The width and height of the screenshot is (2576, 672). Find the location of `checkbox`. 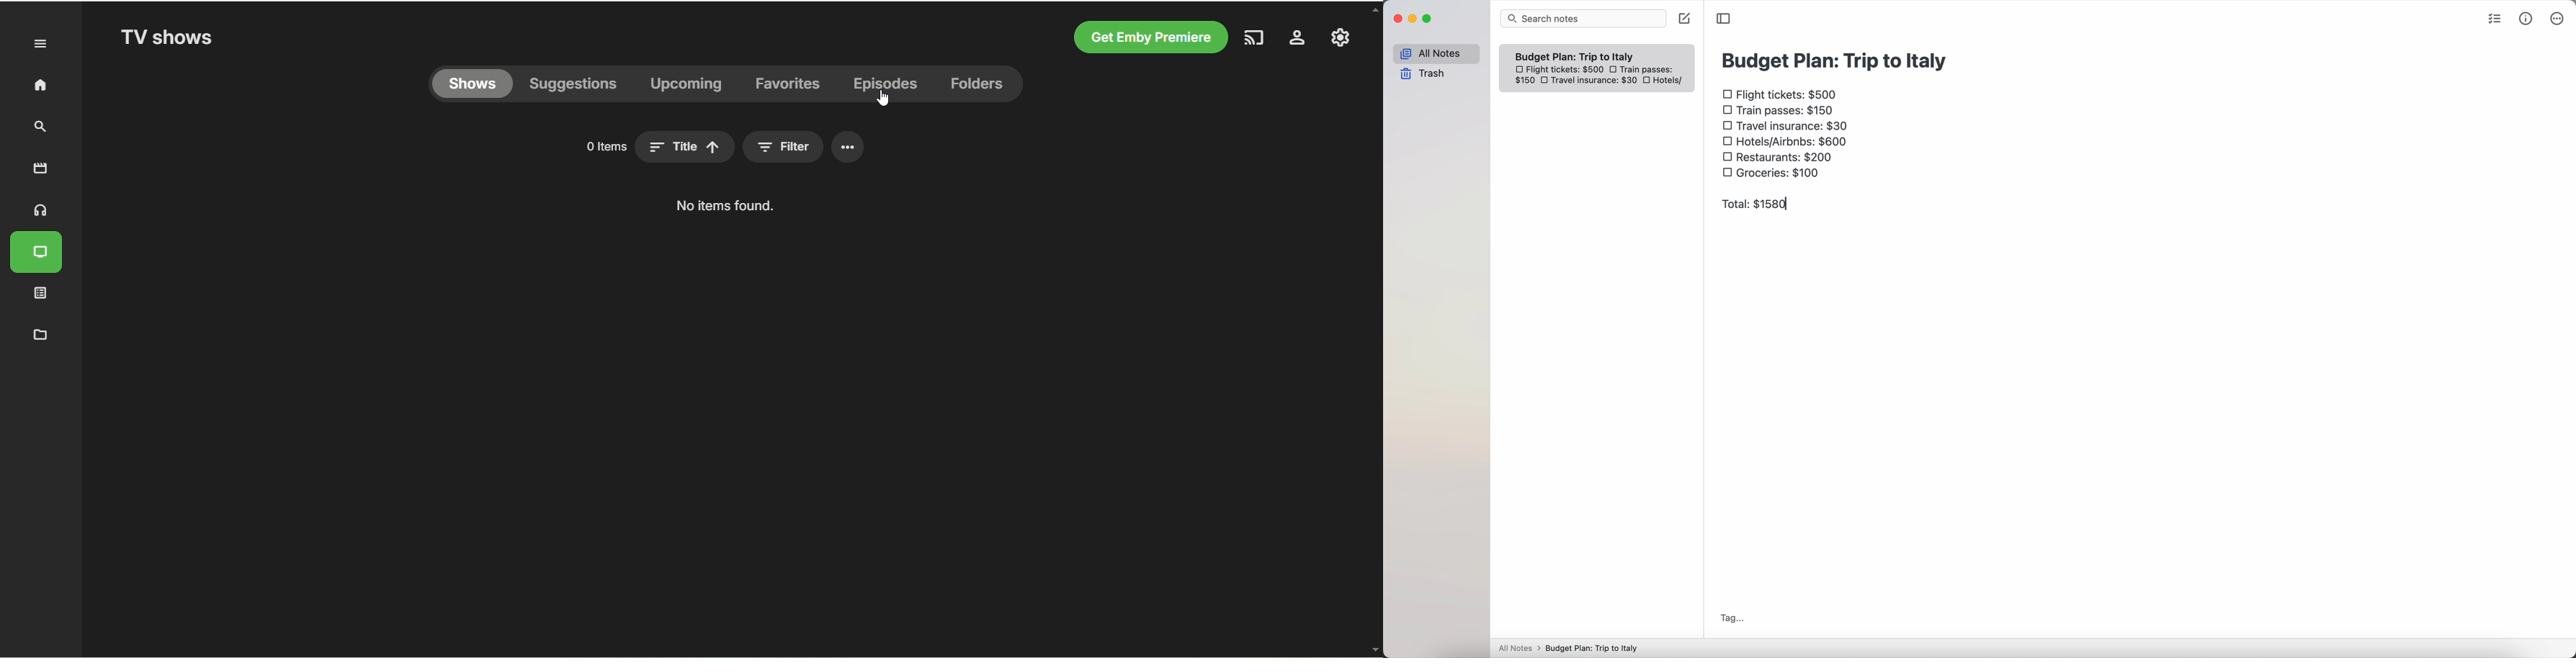

checkbox is located at coordinates (1650, 81).